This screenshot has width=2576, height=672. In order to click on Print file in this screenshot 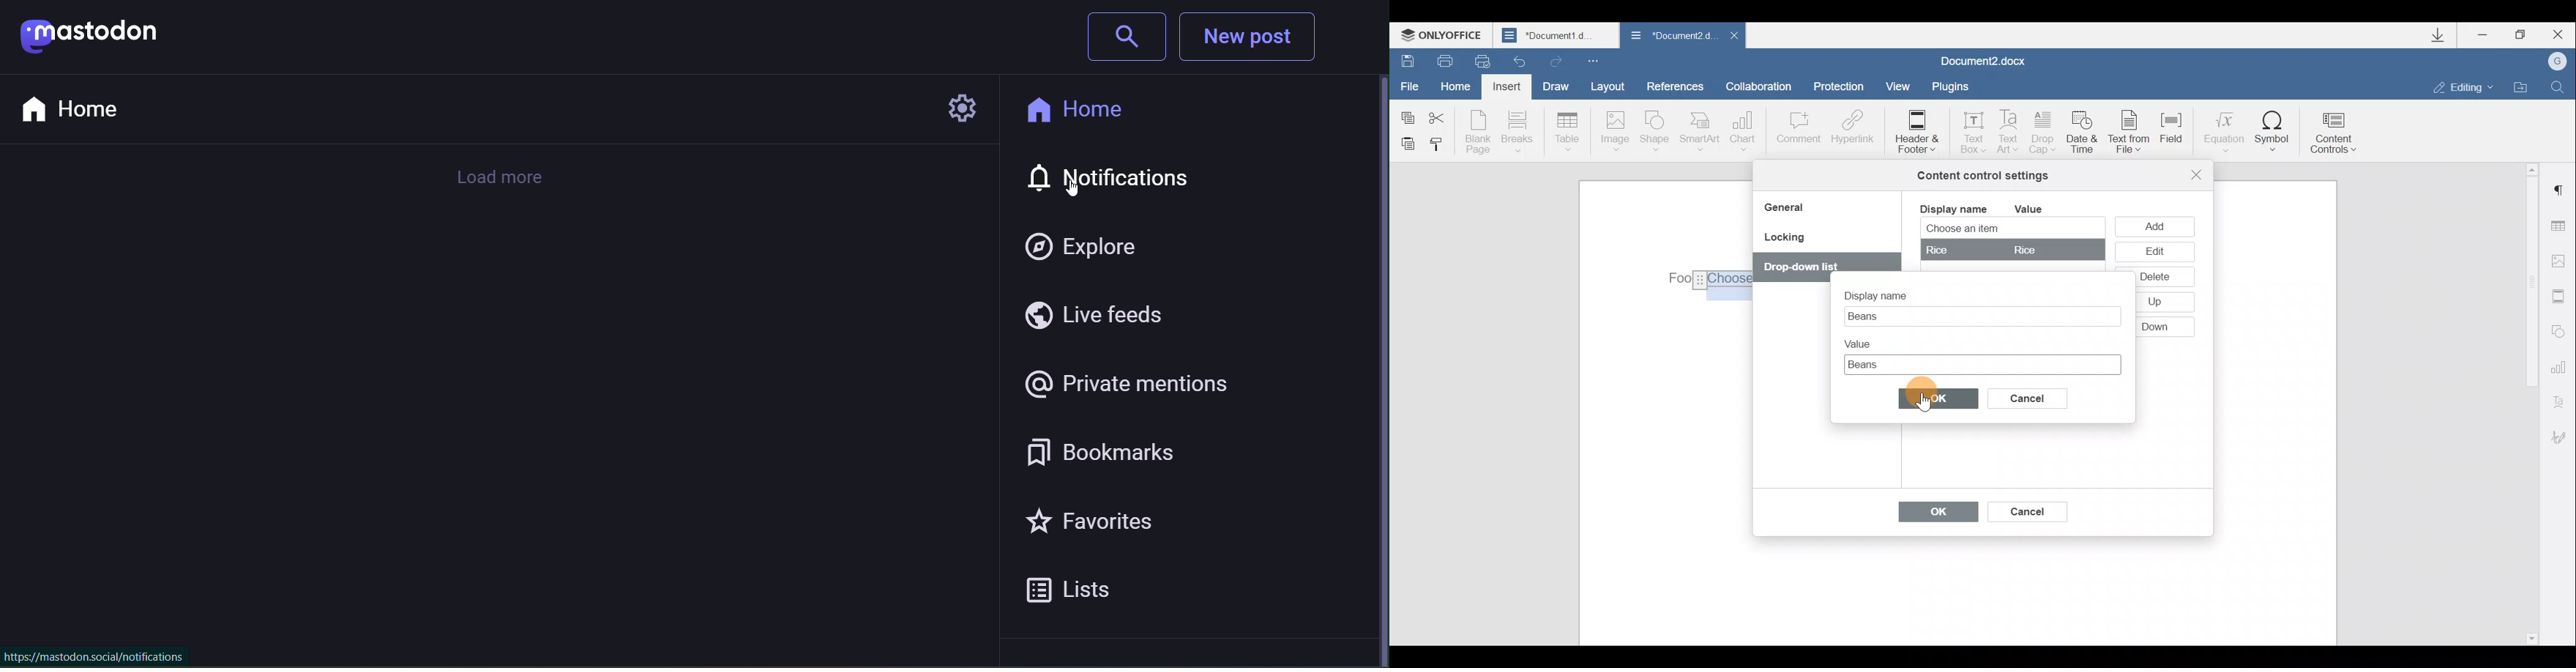, I will do `click(1438, 60)`.